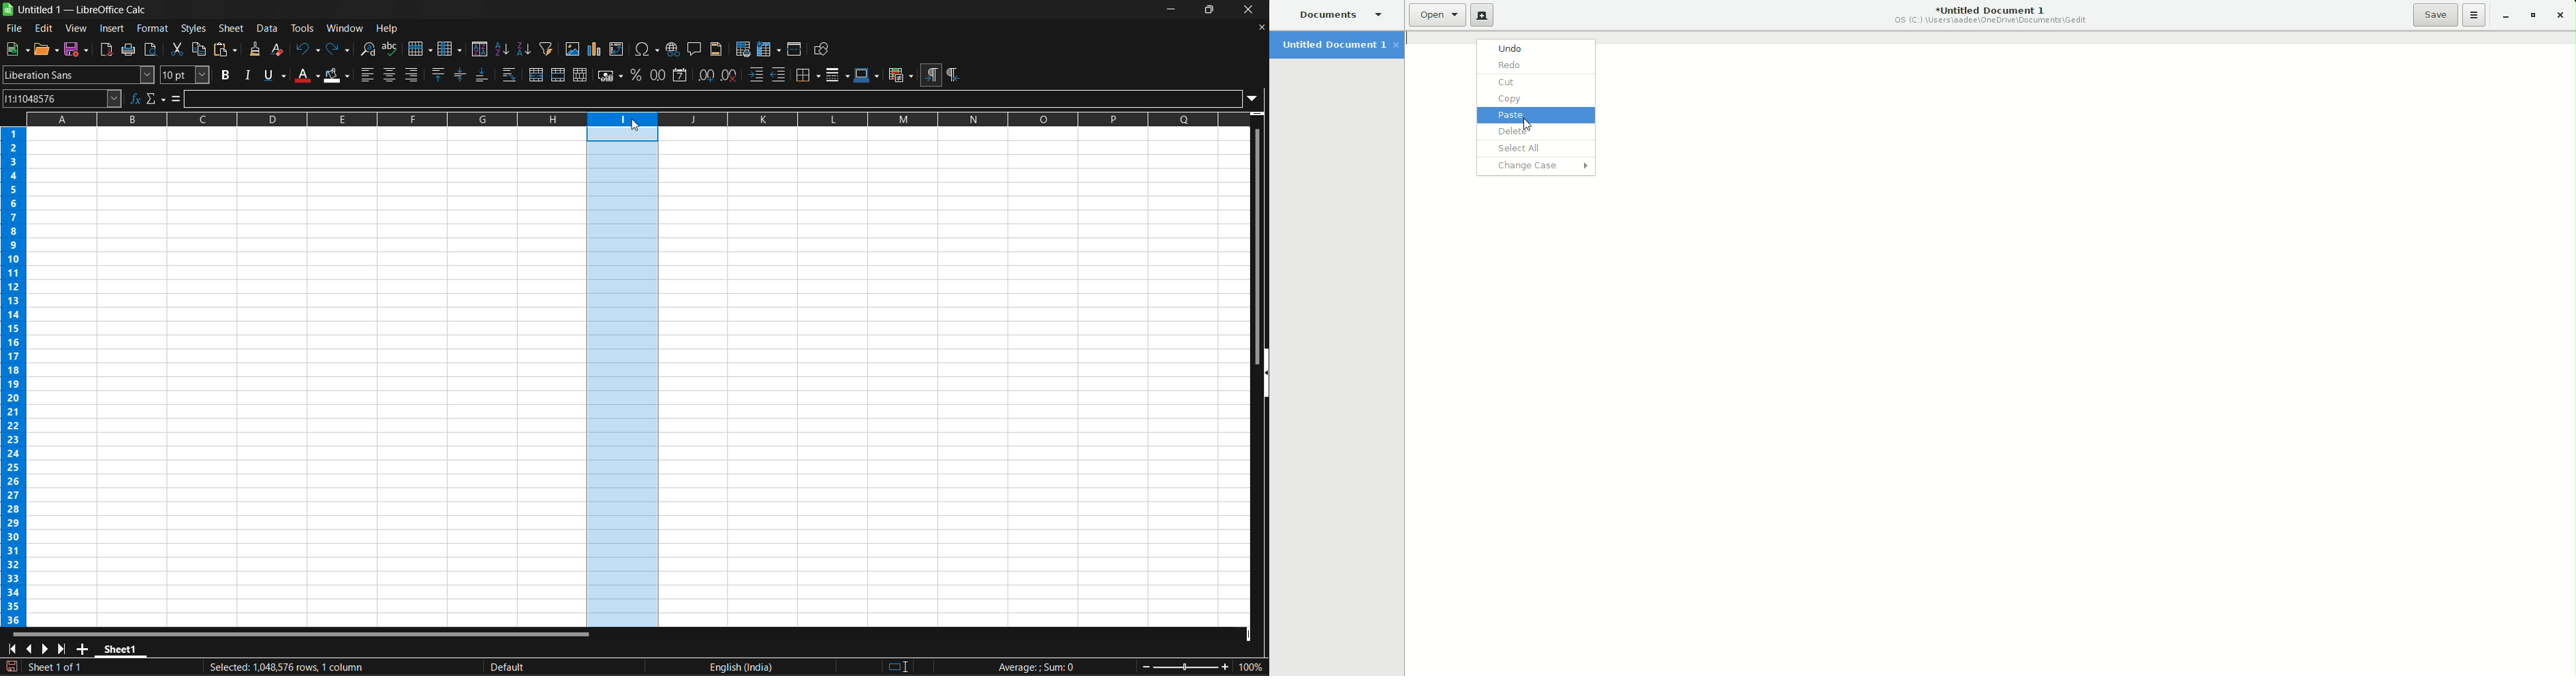 The width and height of the screenshot is (2576, 700). I want to click on text language, so click(669, 668).